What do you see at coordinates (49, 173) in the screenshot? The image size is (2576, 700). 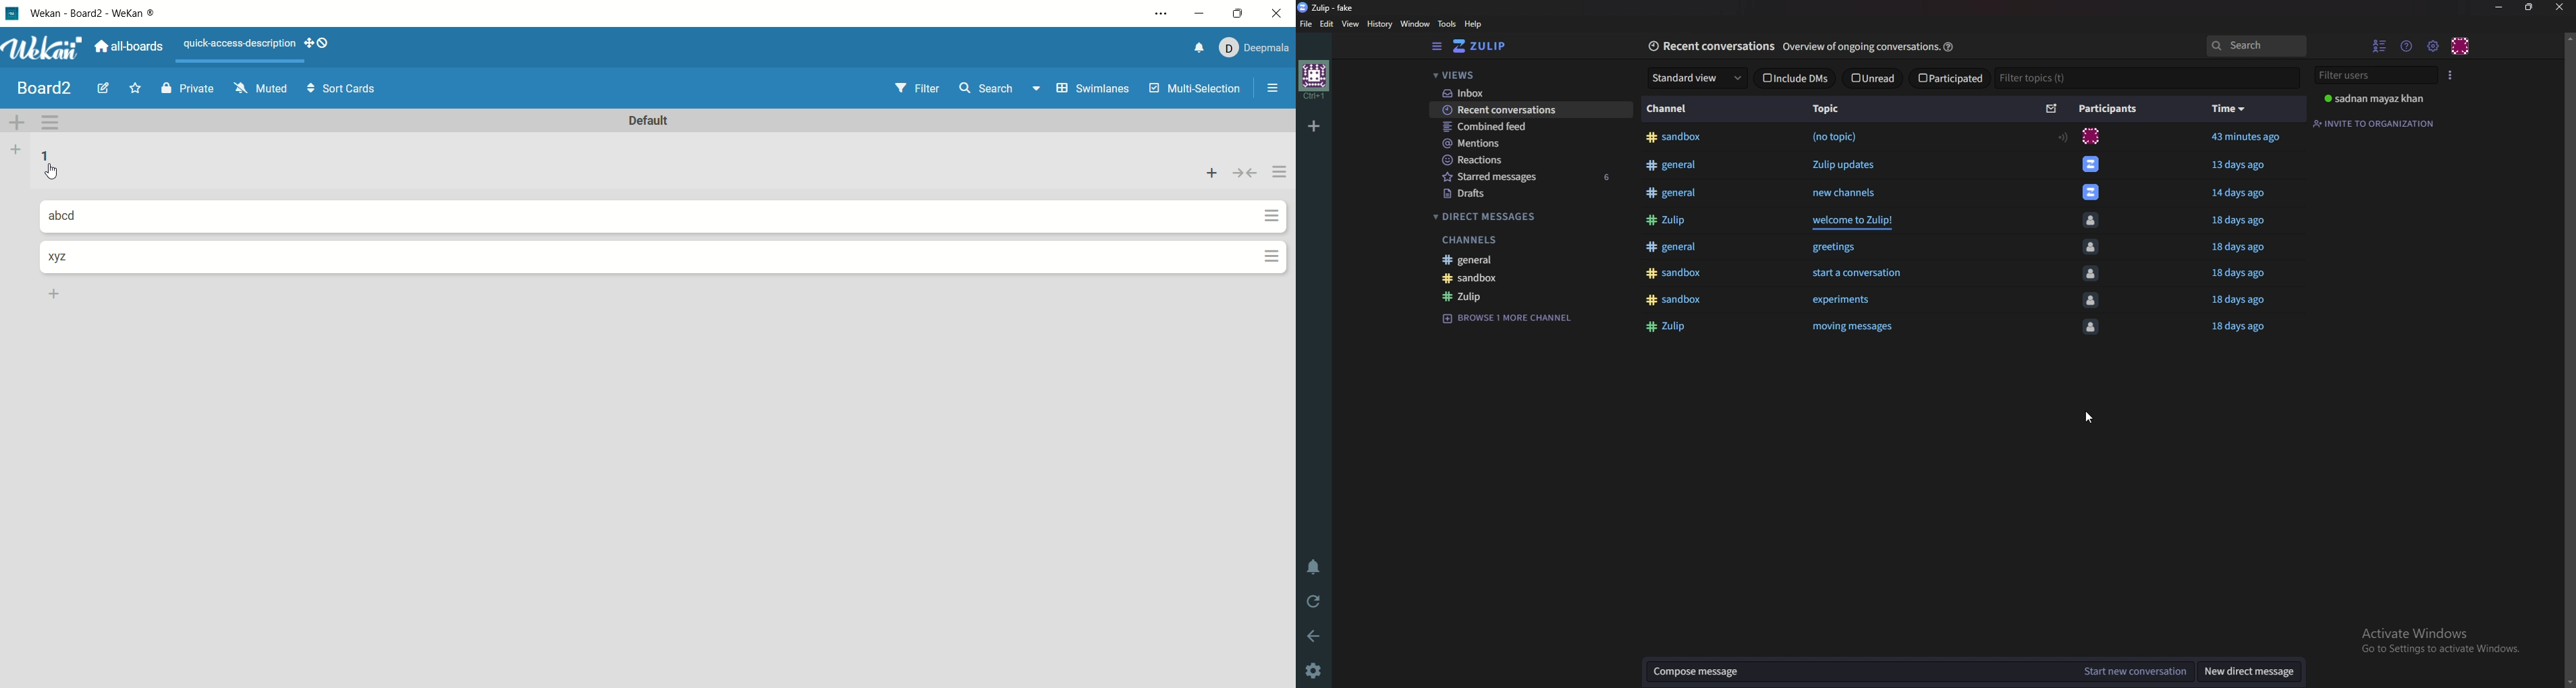 I see `cursor` at bounding box center [49, 173].